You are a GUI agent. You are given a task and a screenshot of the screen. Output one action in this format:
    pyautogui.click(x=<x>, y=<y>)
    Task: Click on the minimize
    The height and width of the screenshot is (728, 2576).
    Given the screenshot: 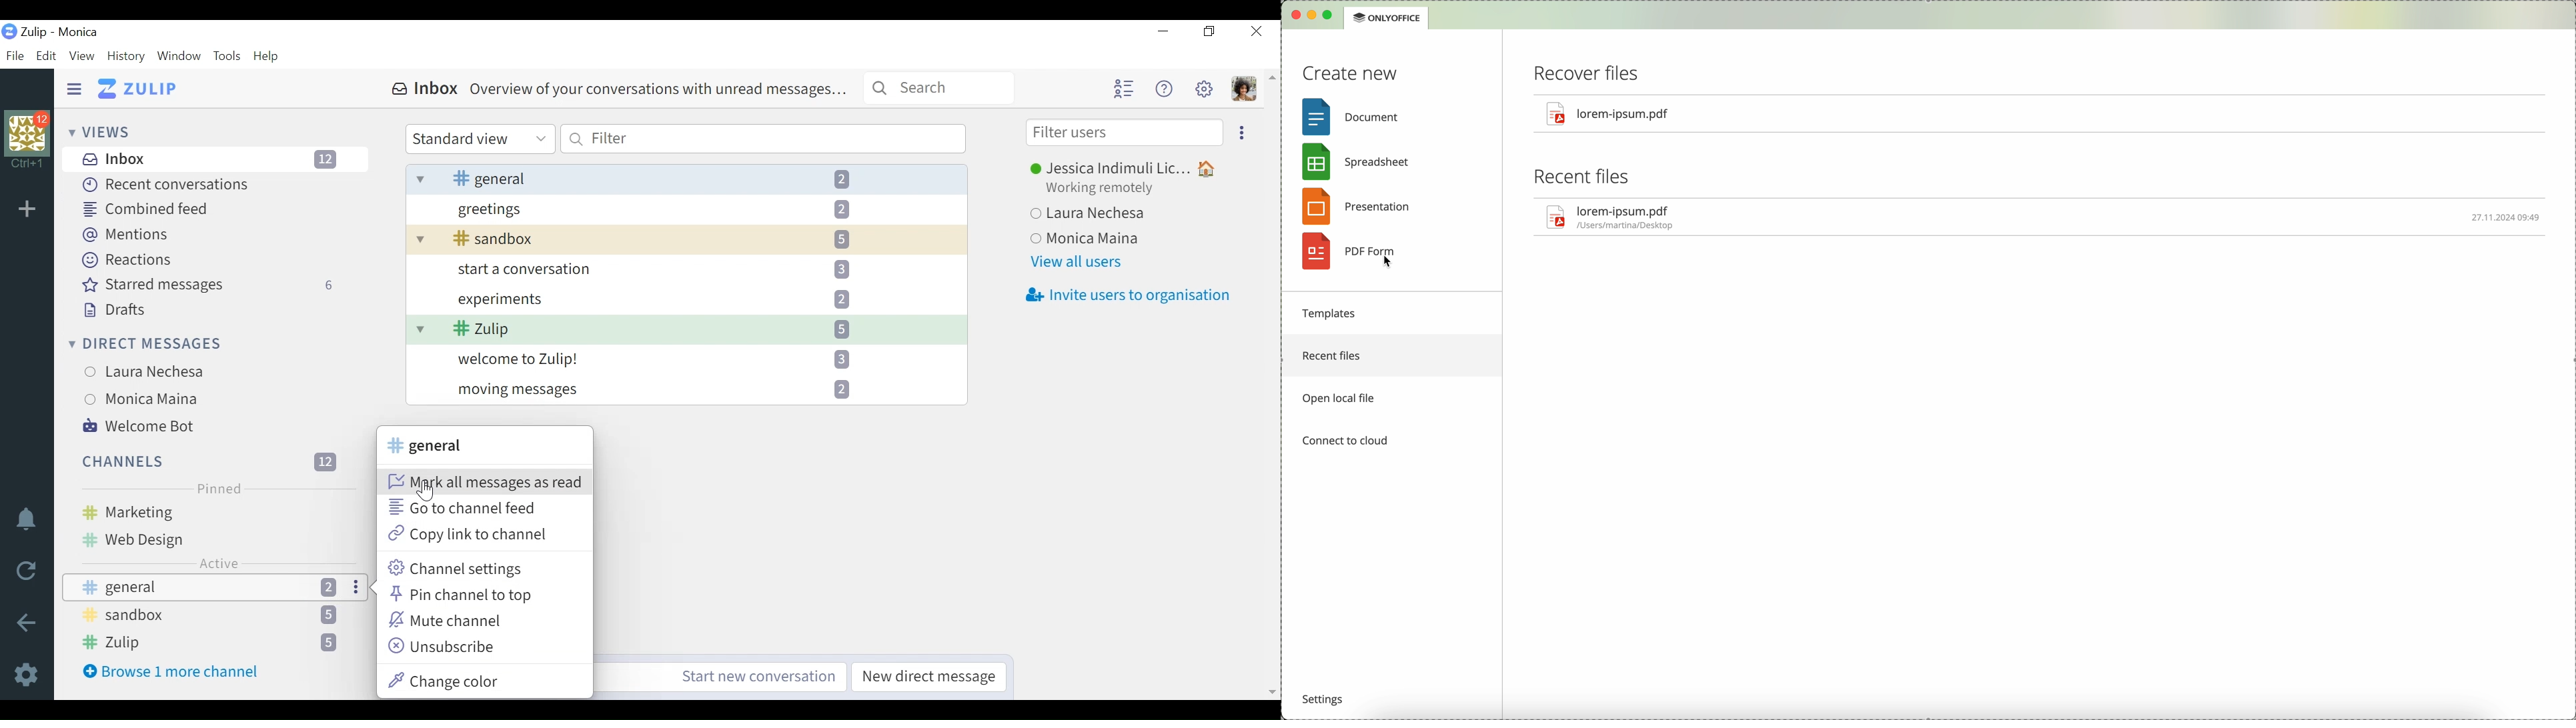 What is the action you would take?
    pyautogui.click(x=1162, y=31)
    